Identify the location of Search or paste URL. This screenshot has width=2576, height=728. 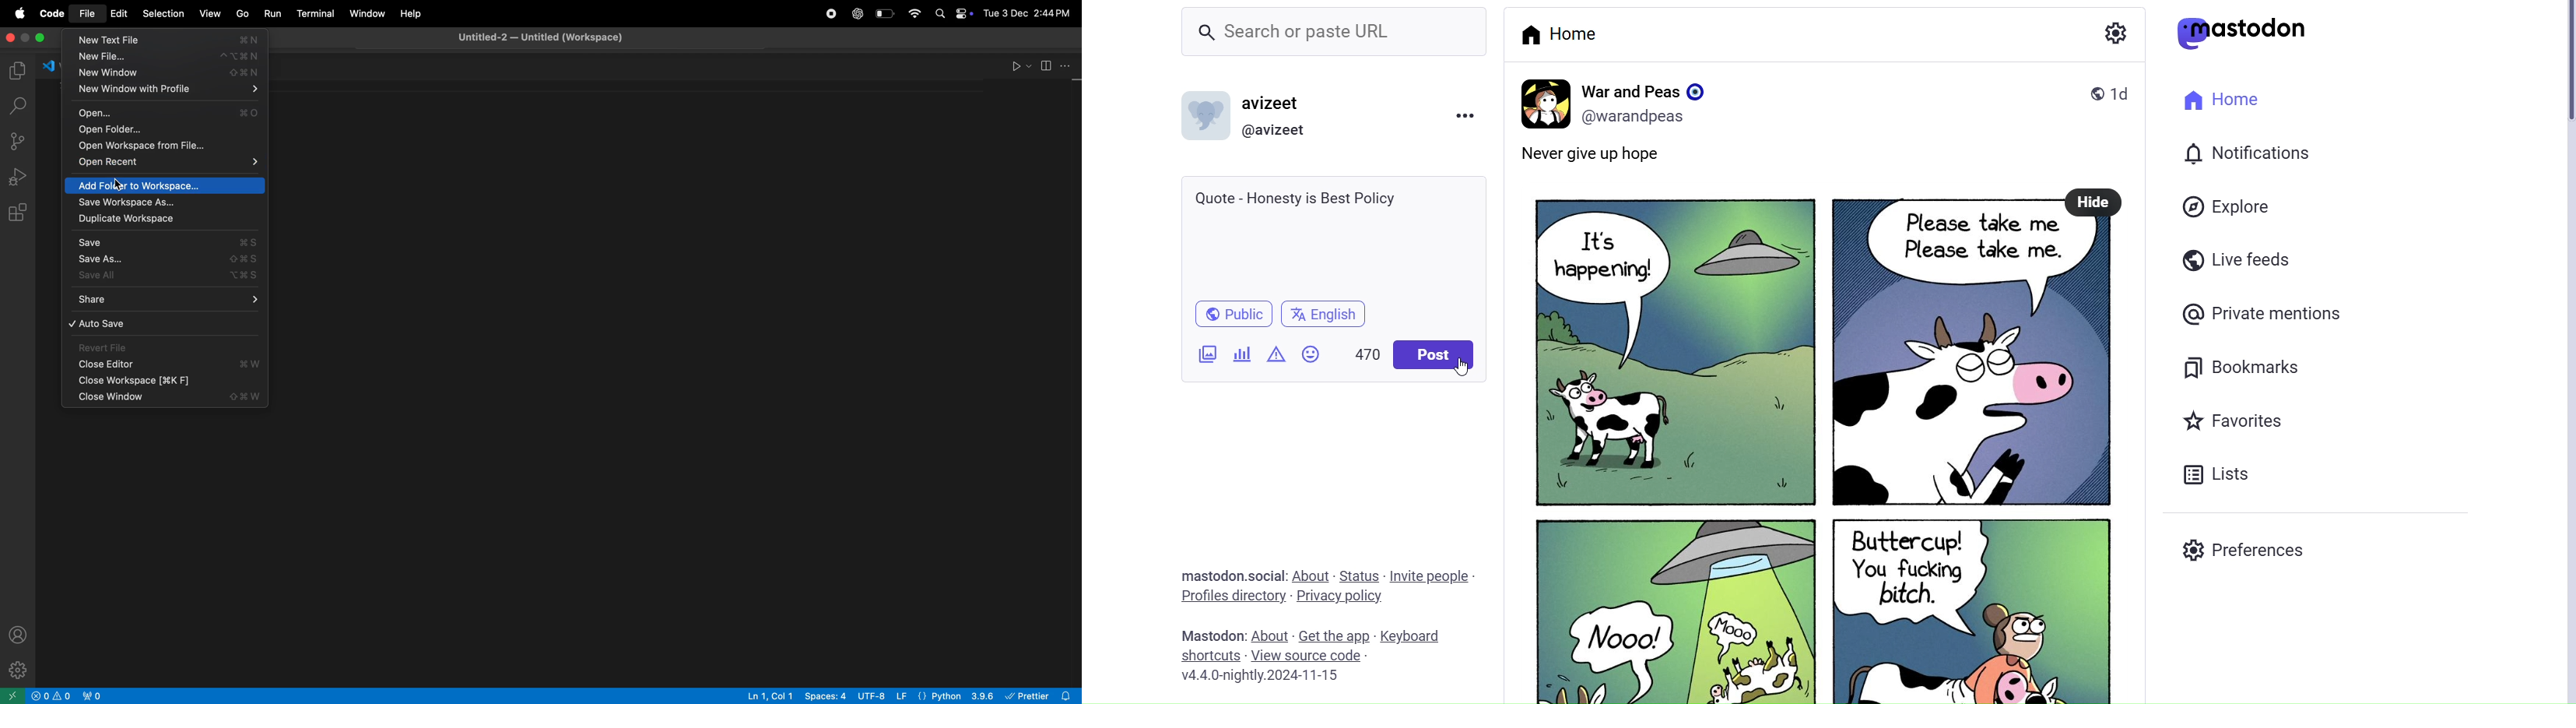
(1318, 30).